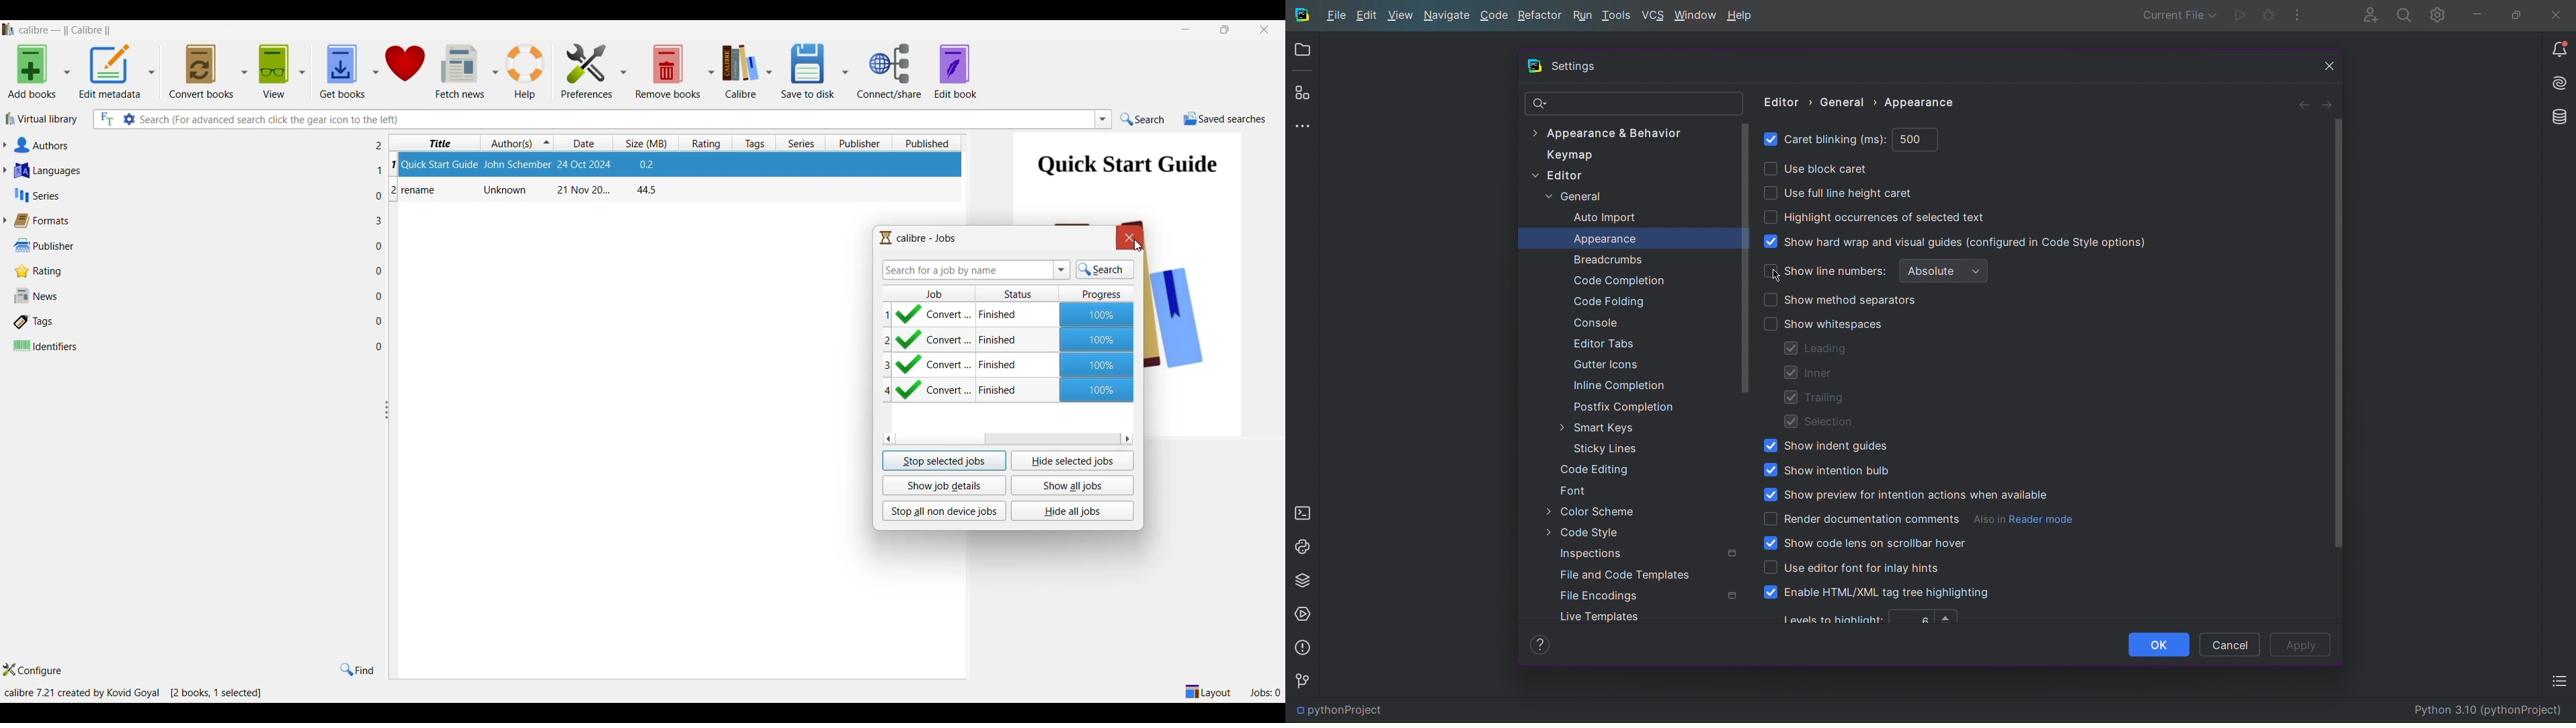 The height and width of the screenshot is (728, 2576). Describe the element at coordinates (1541, 15) in the screenshot. I see `Refactor` at that location.